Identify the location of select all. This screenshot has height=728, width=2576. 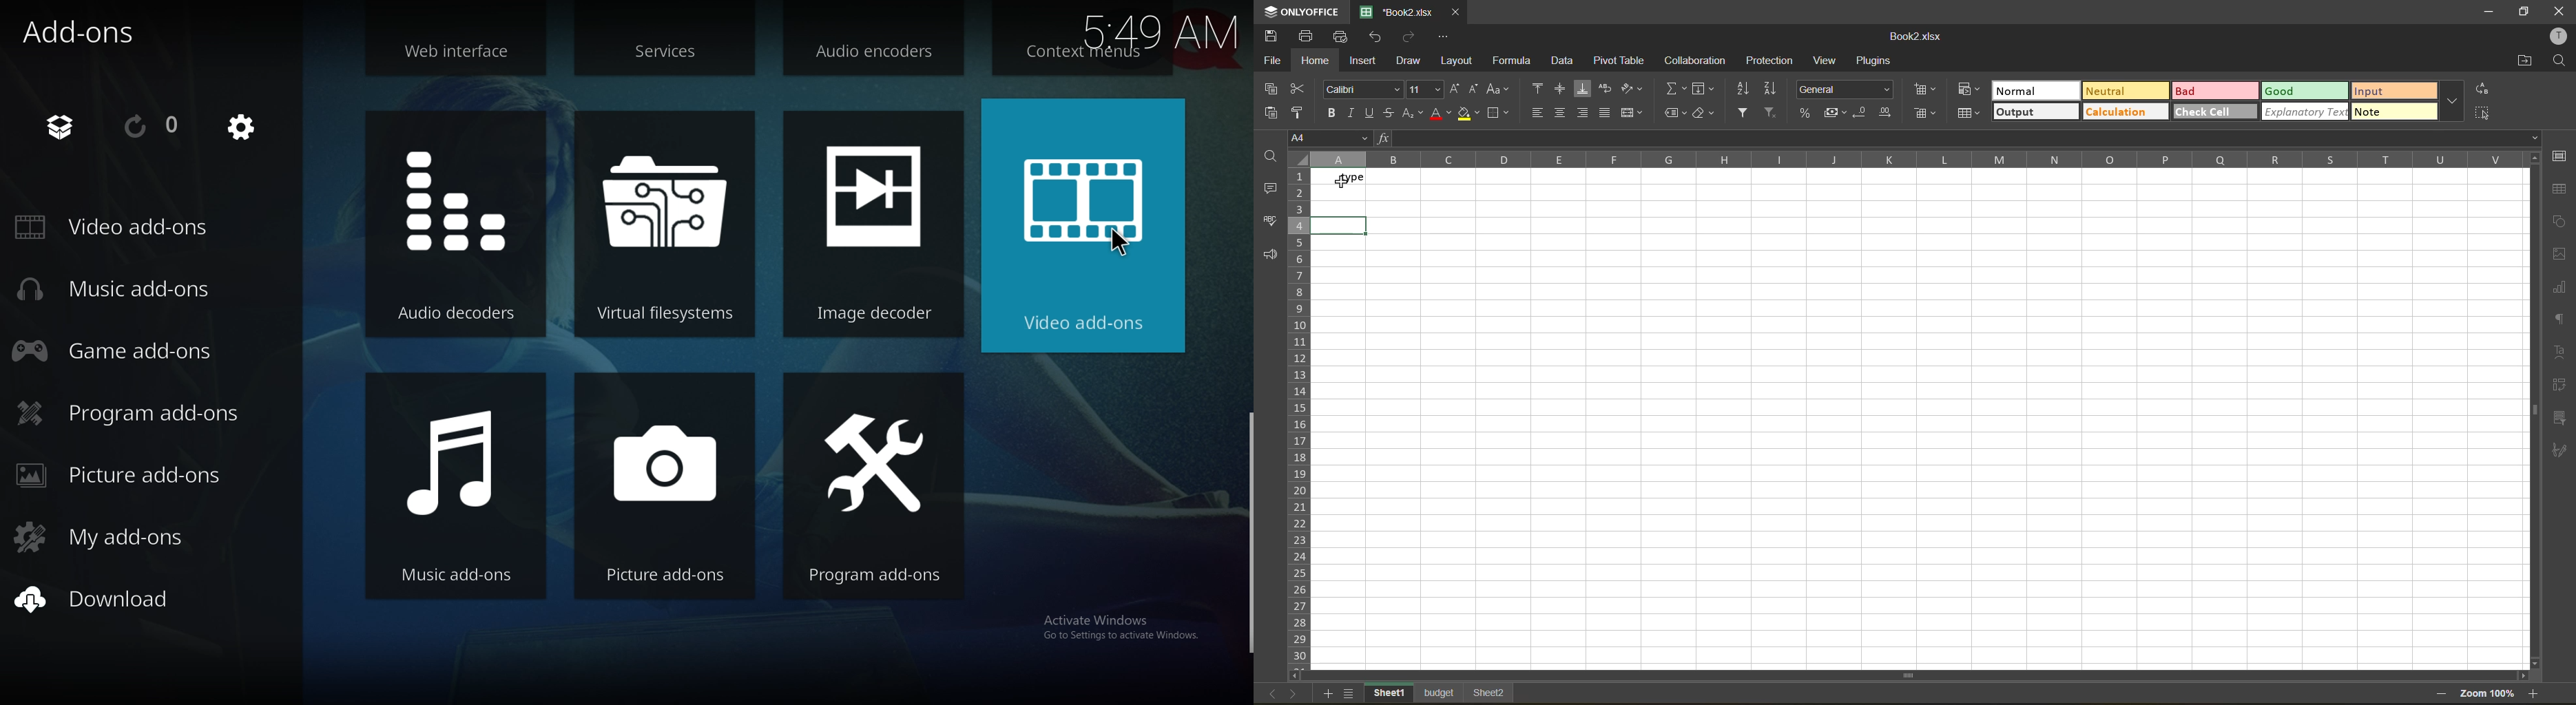
(2485, 116).